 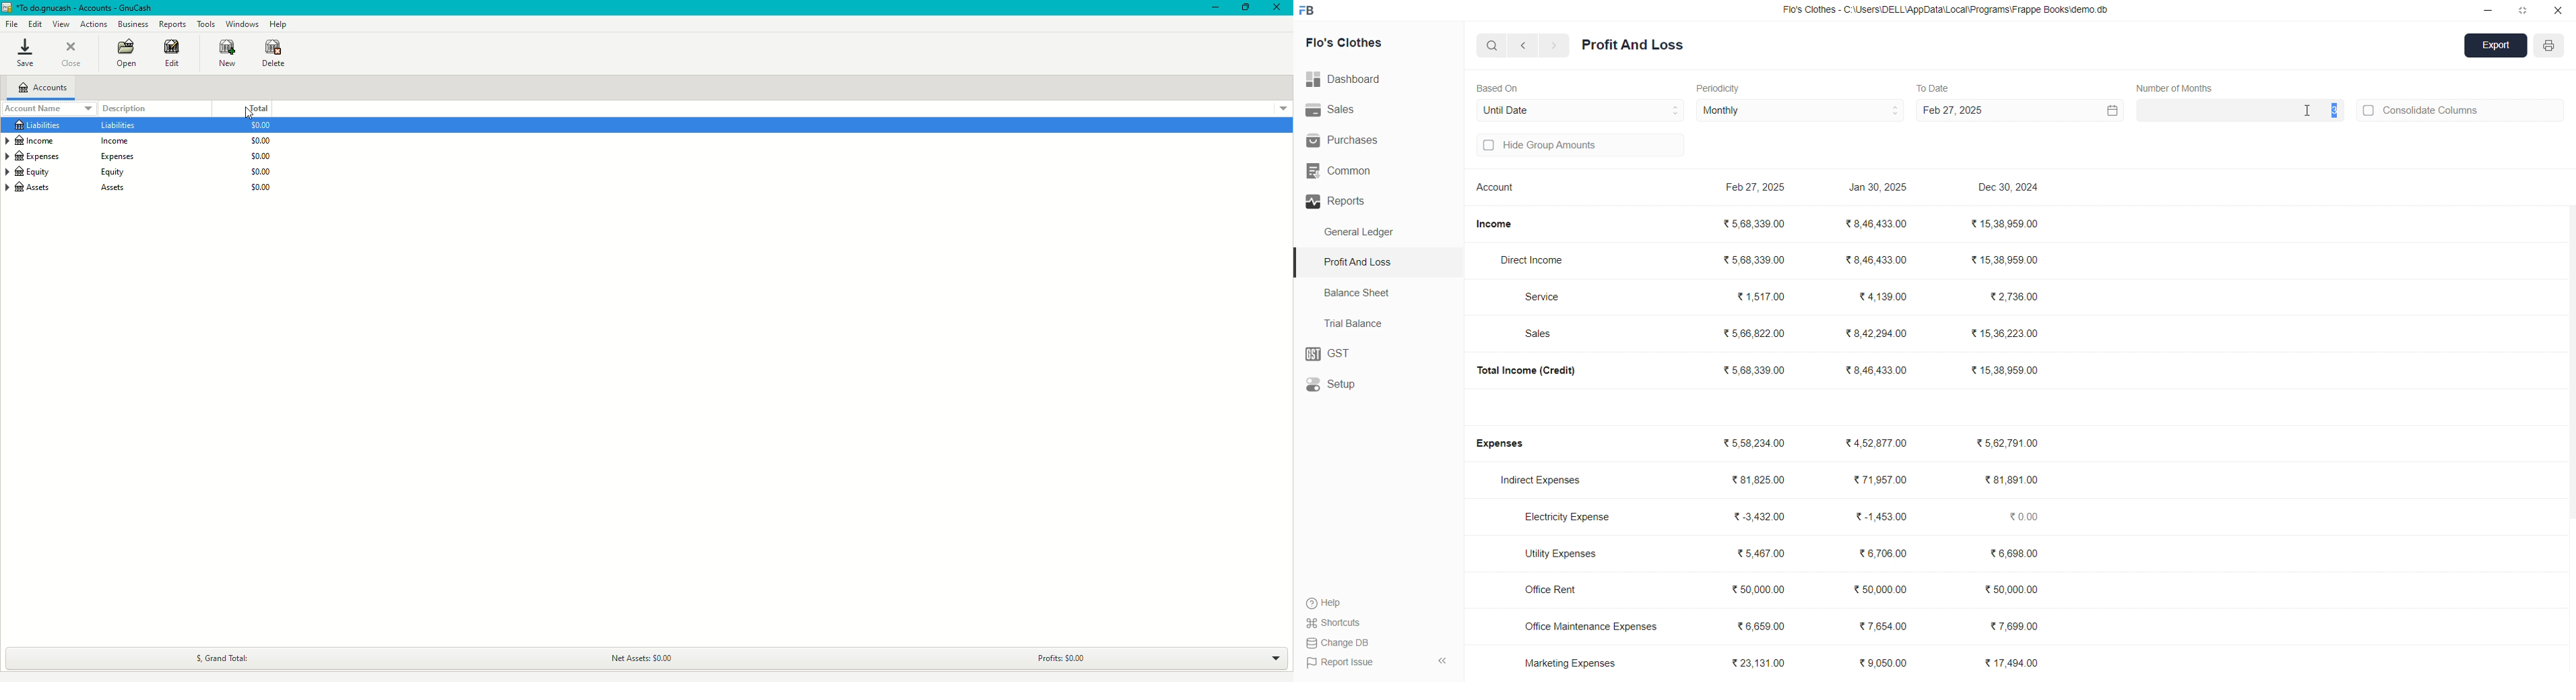 What do you see at coordinates (75, 51) in the screenshot?
I see `Close` at bounding box center [75, 51].